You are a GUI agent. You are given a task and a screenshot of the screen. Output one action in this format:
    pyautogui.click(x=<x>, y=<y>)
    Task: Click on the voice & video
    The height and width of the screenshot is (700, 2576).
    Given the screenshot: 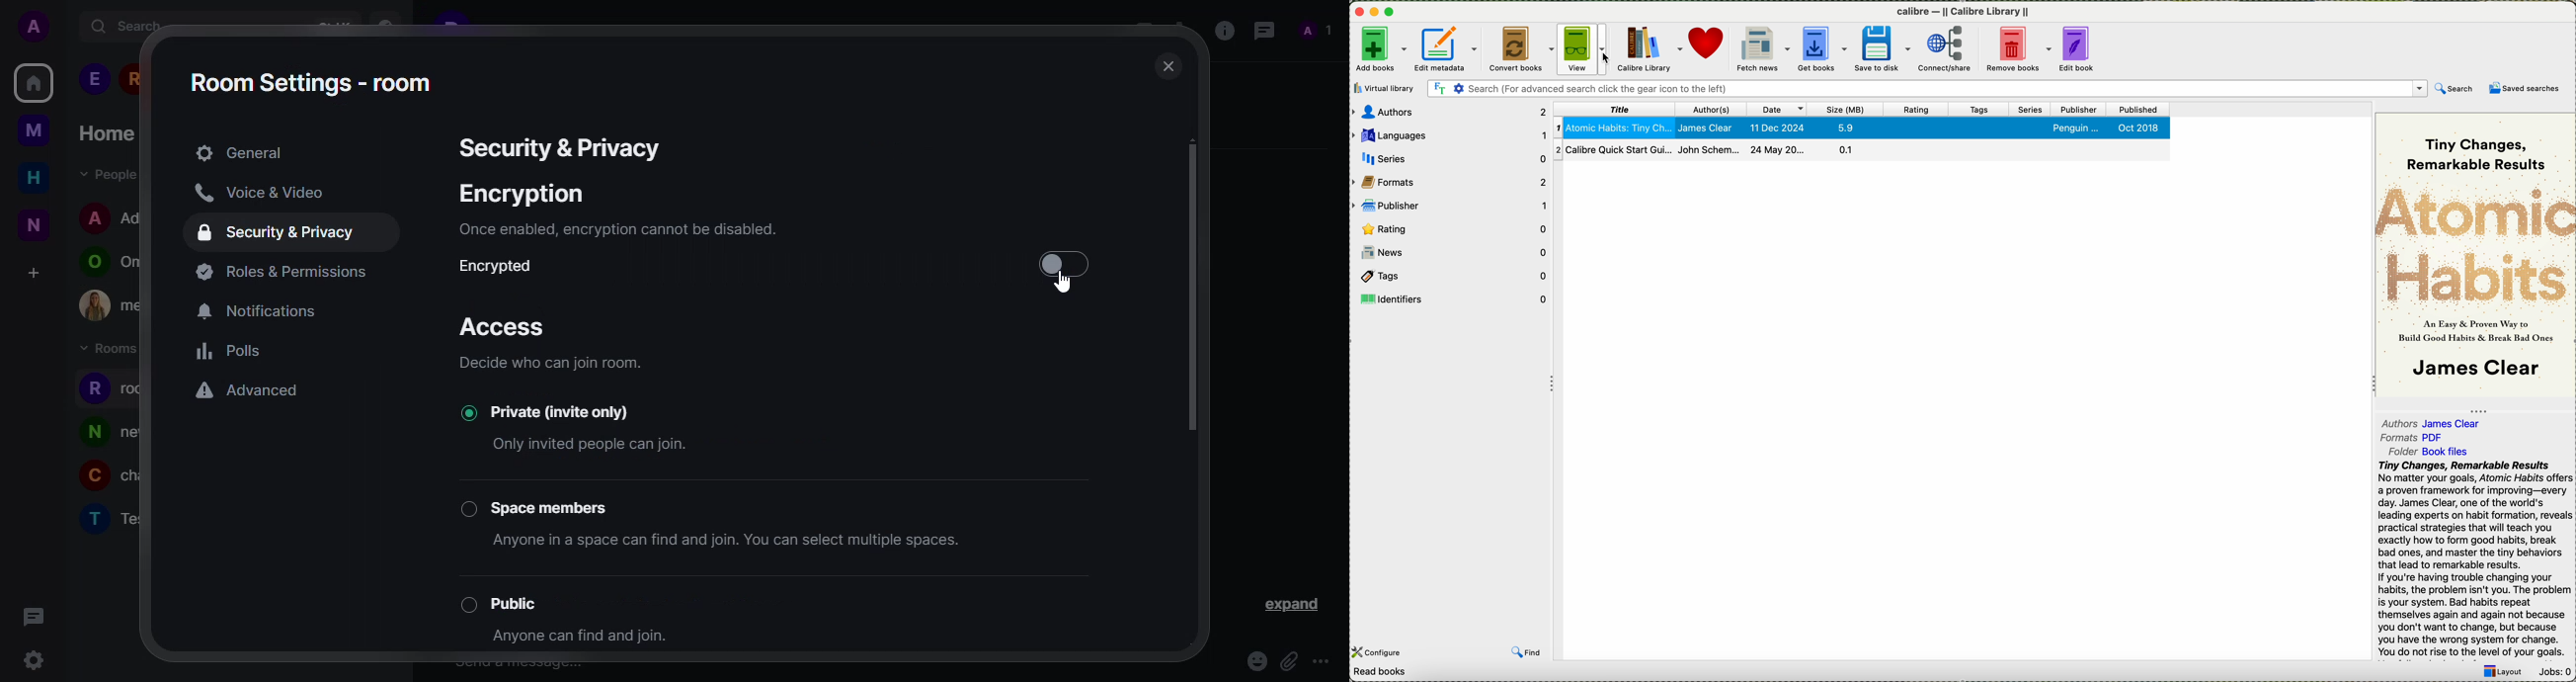 What is the action you would take?
    pyautogui.click(x=259, y=193)
    